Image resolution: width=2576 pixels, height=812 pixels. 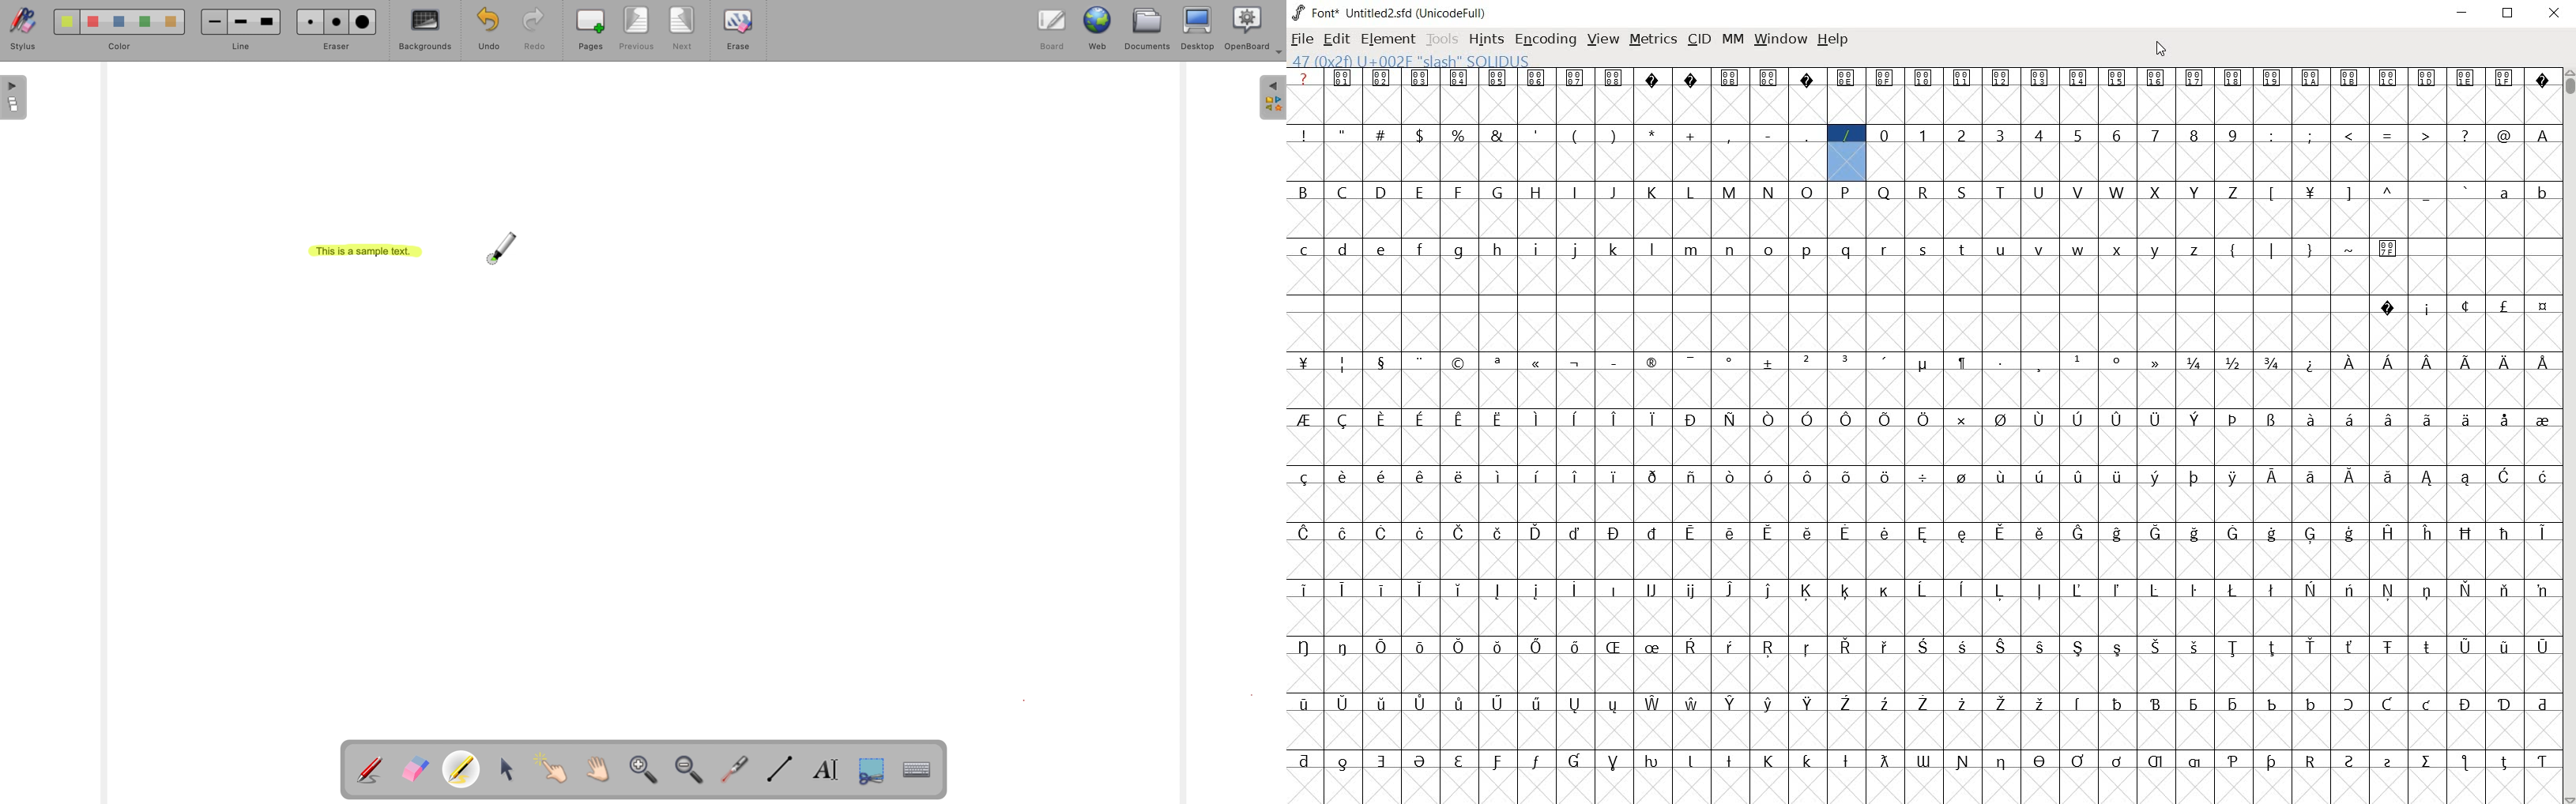 I want to click on glyph, so click(x=2156, y=79).